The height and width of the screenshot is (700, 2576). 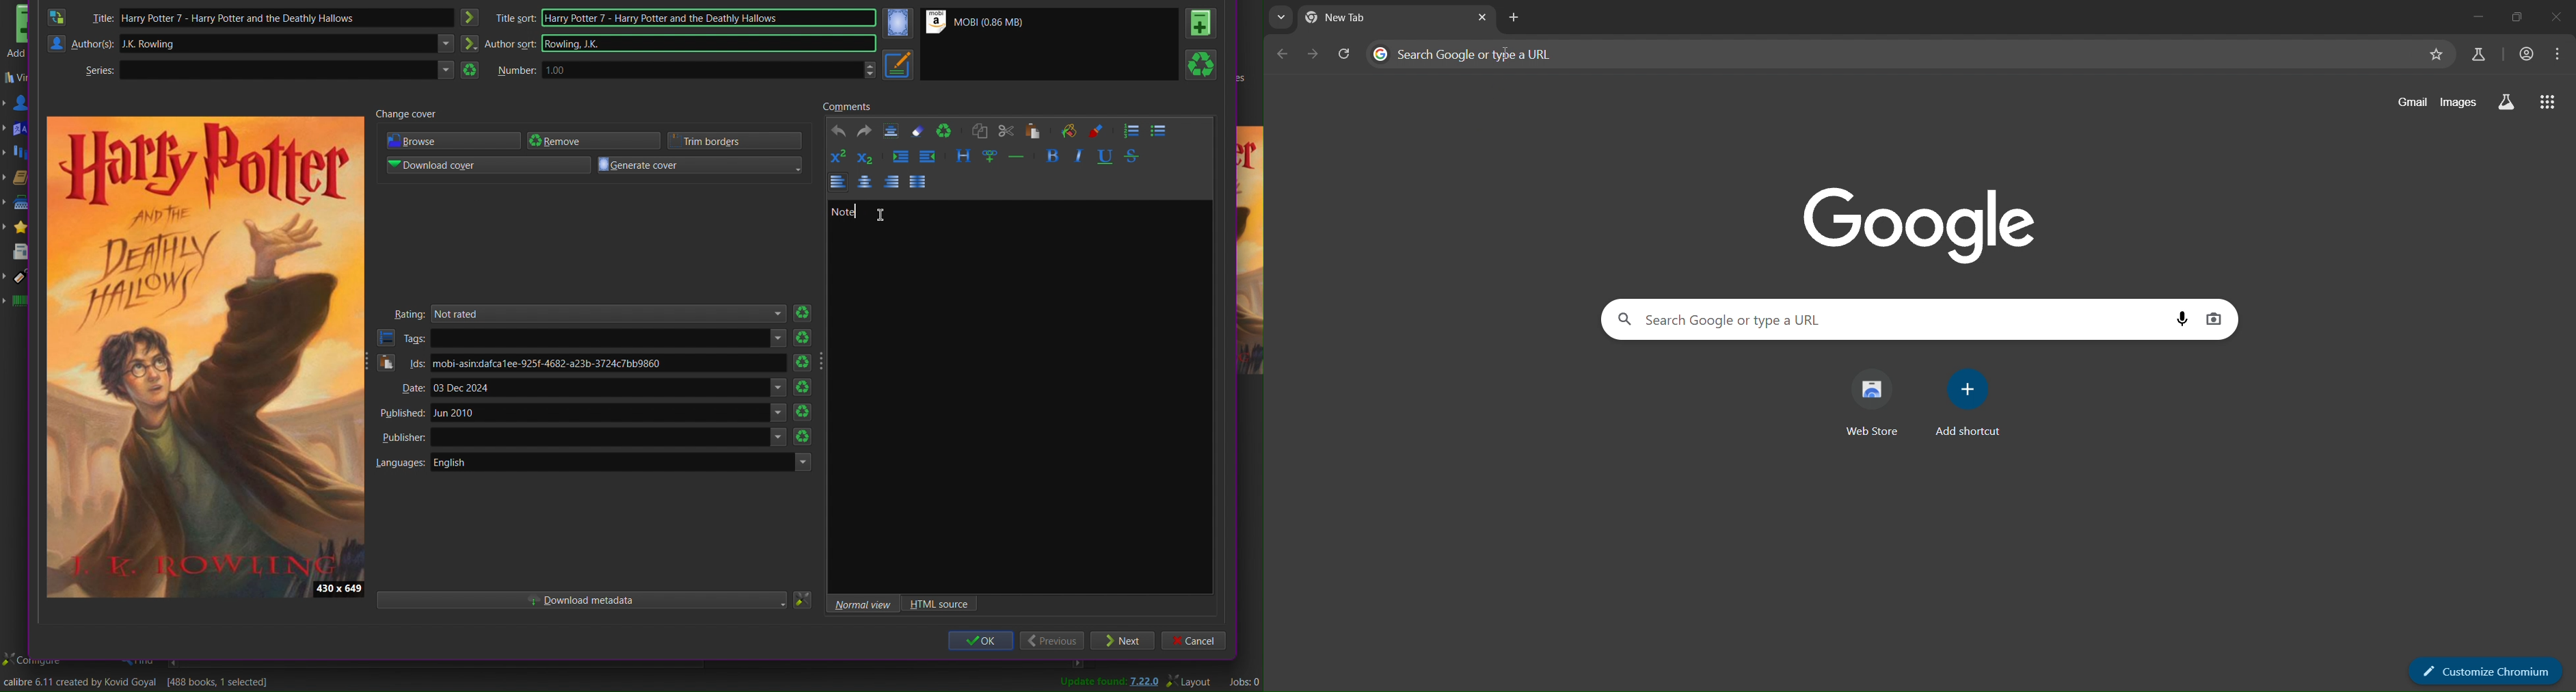 What do you see at coordinates (899, 65) in the screenshot?
I see `Metadata` at bounding box center [899, 65].